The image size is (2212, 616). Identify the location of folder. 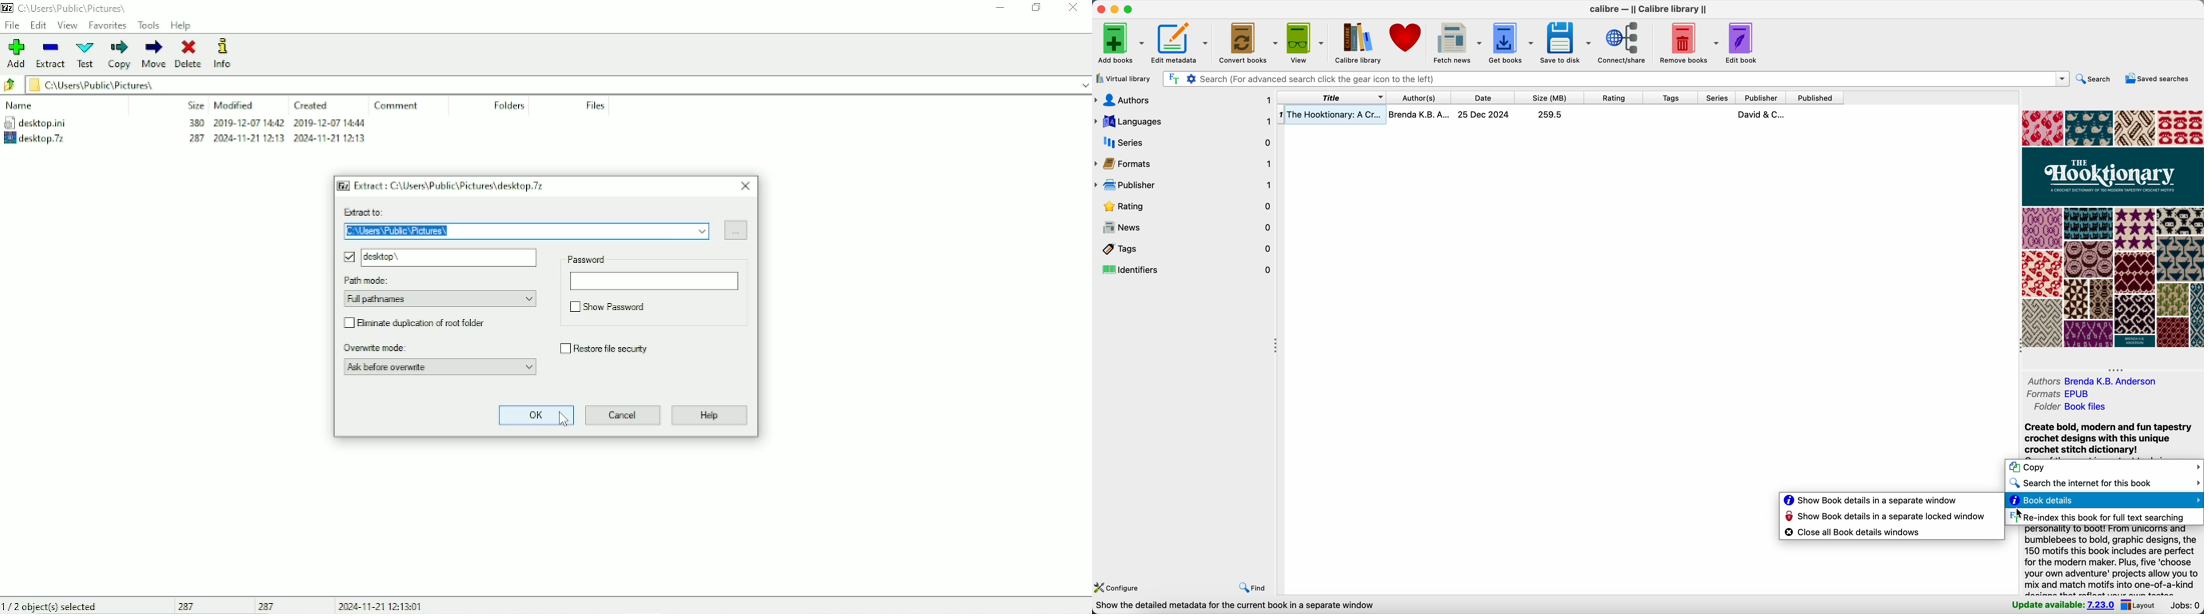
(2070, 407).